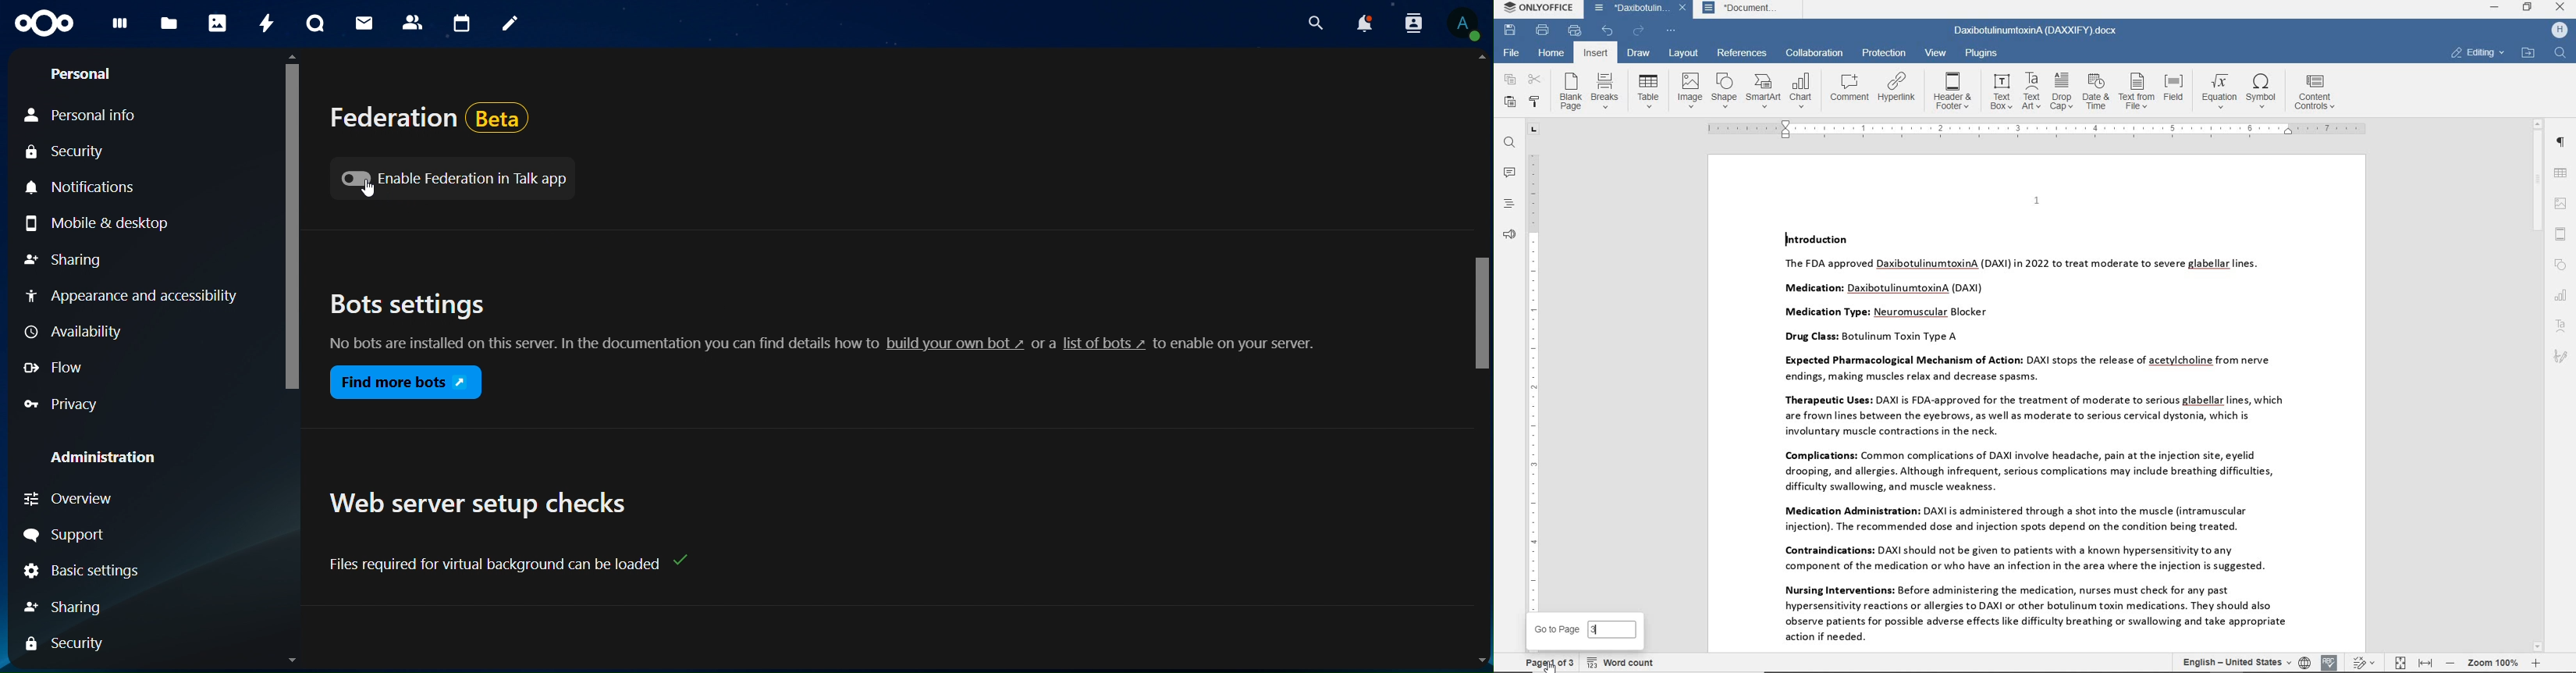 The image size is (2576, 700). What do you see at coordinates (1815, 53) in the screenshot?
I see `collaboration` at bounding box center [1815, 53].